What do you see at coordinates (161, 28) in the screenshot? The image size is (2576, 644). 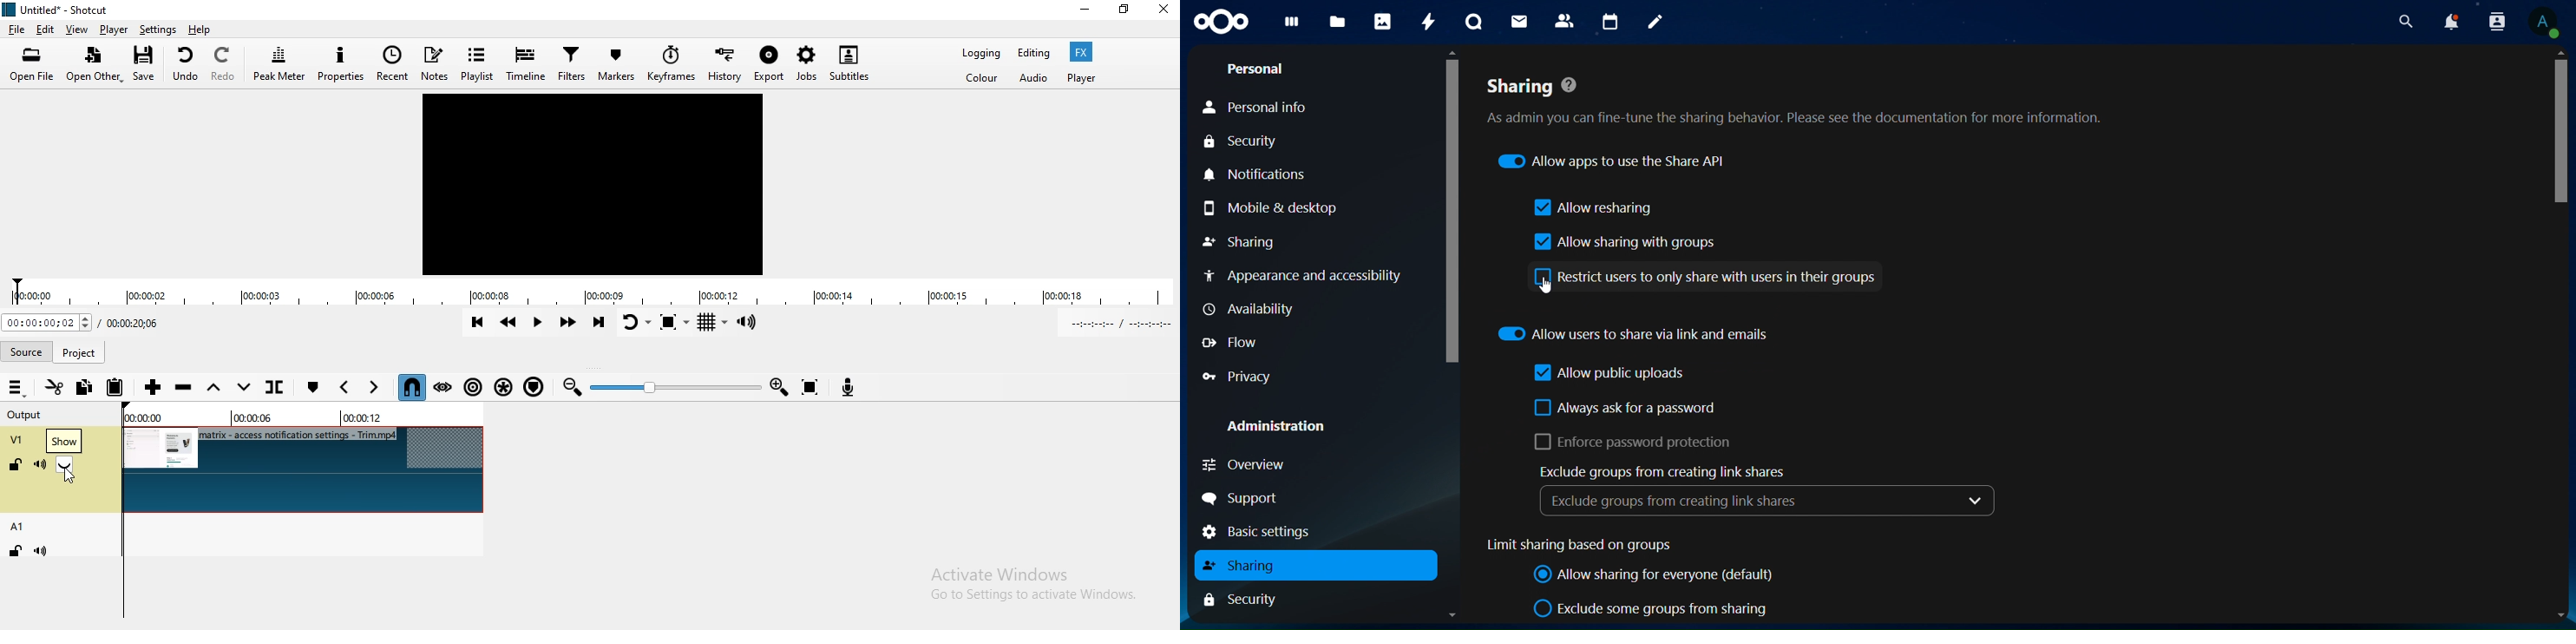 I see `Settings` at bounding box center [161, 28].